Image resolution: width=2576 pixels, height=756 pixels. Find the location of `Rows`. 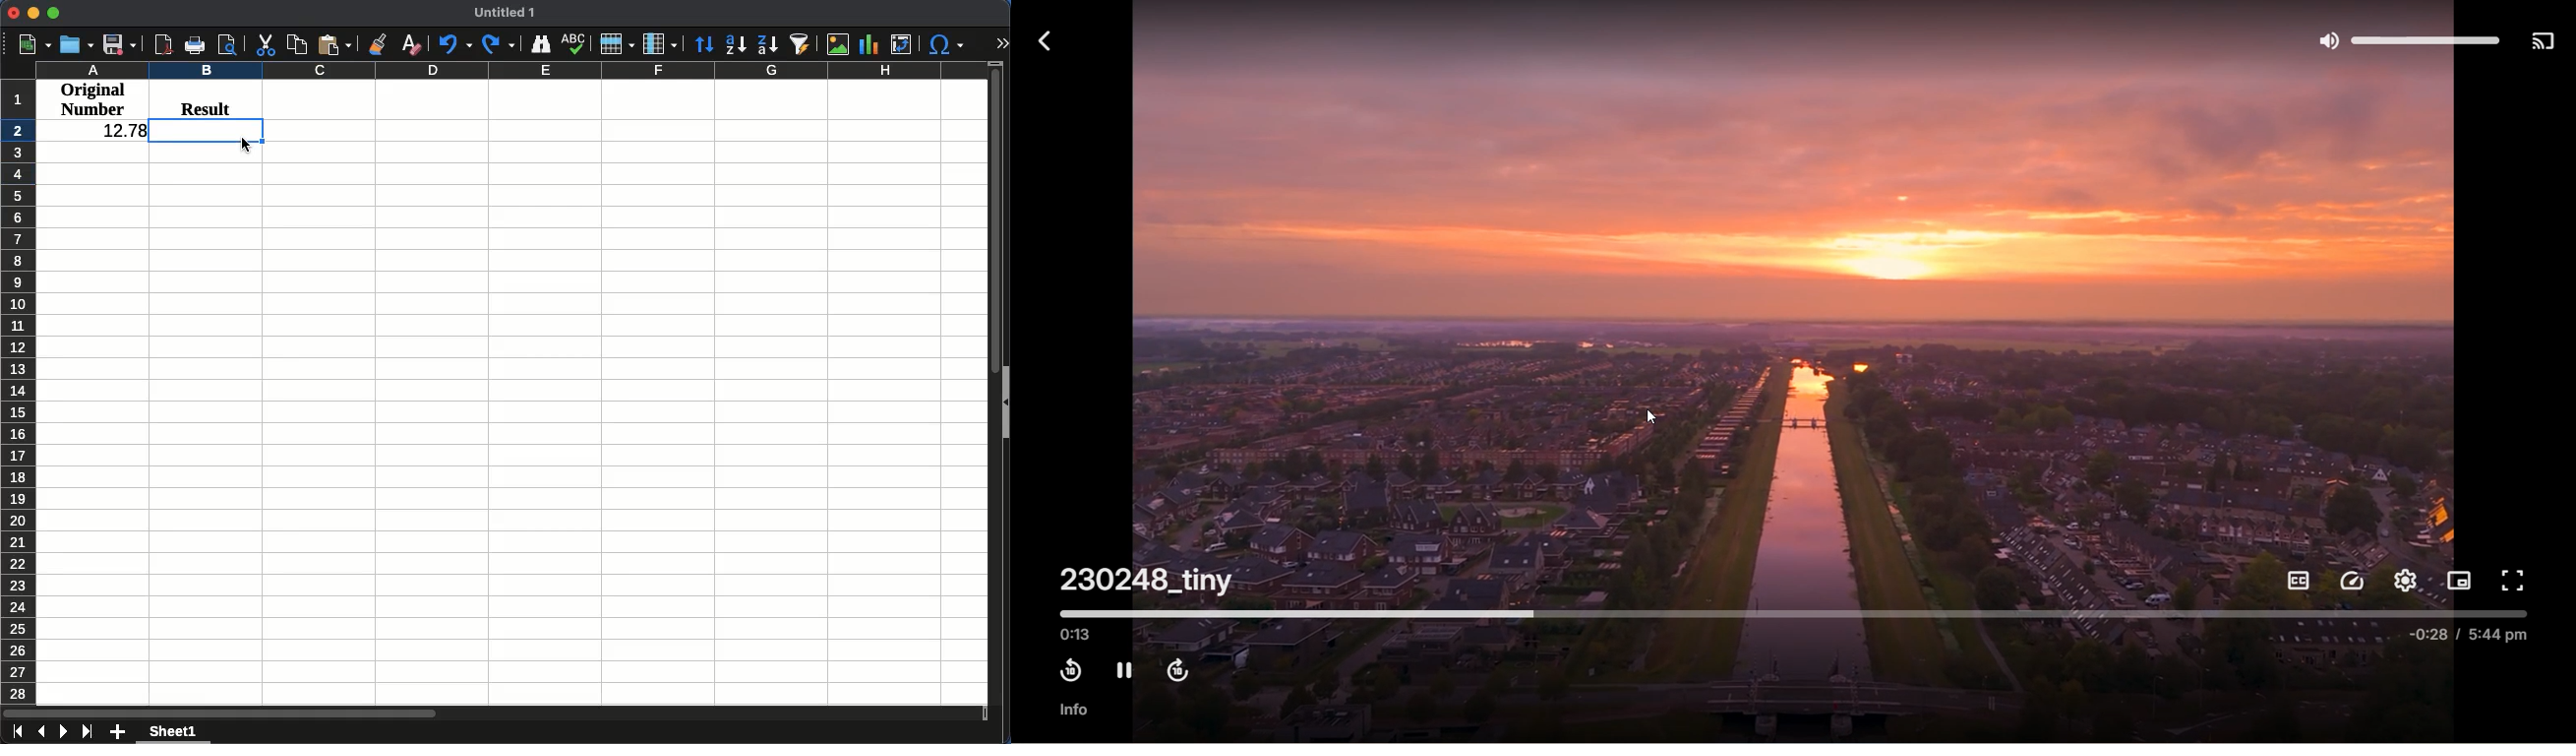

Rows is located at coordinates (617, 43).